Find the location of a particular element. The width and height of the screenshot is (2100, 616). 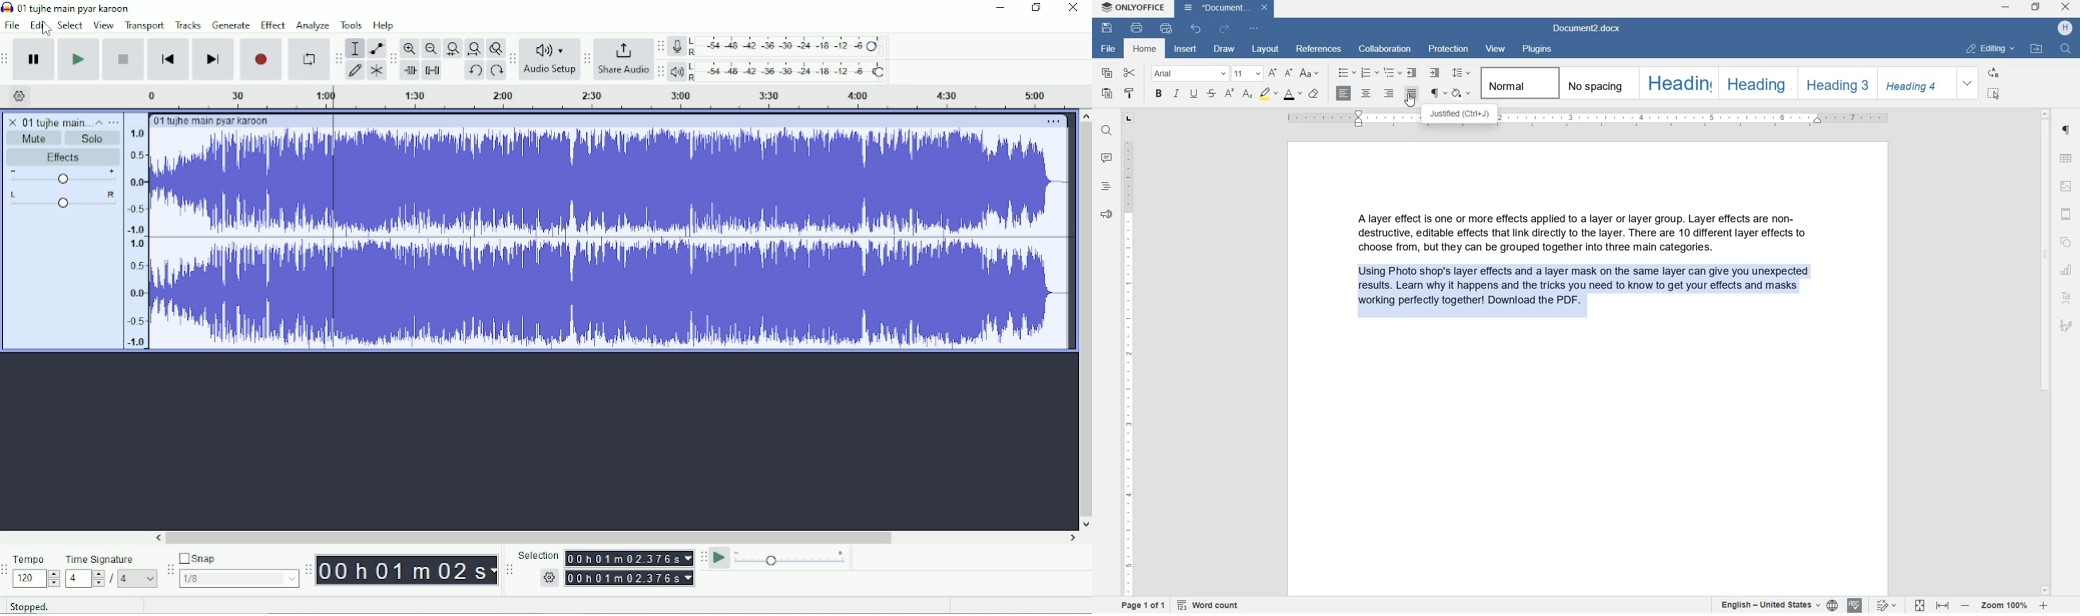

COPY is located at coordinates (1107, 74).